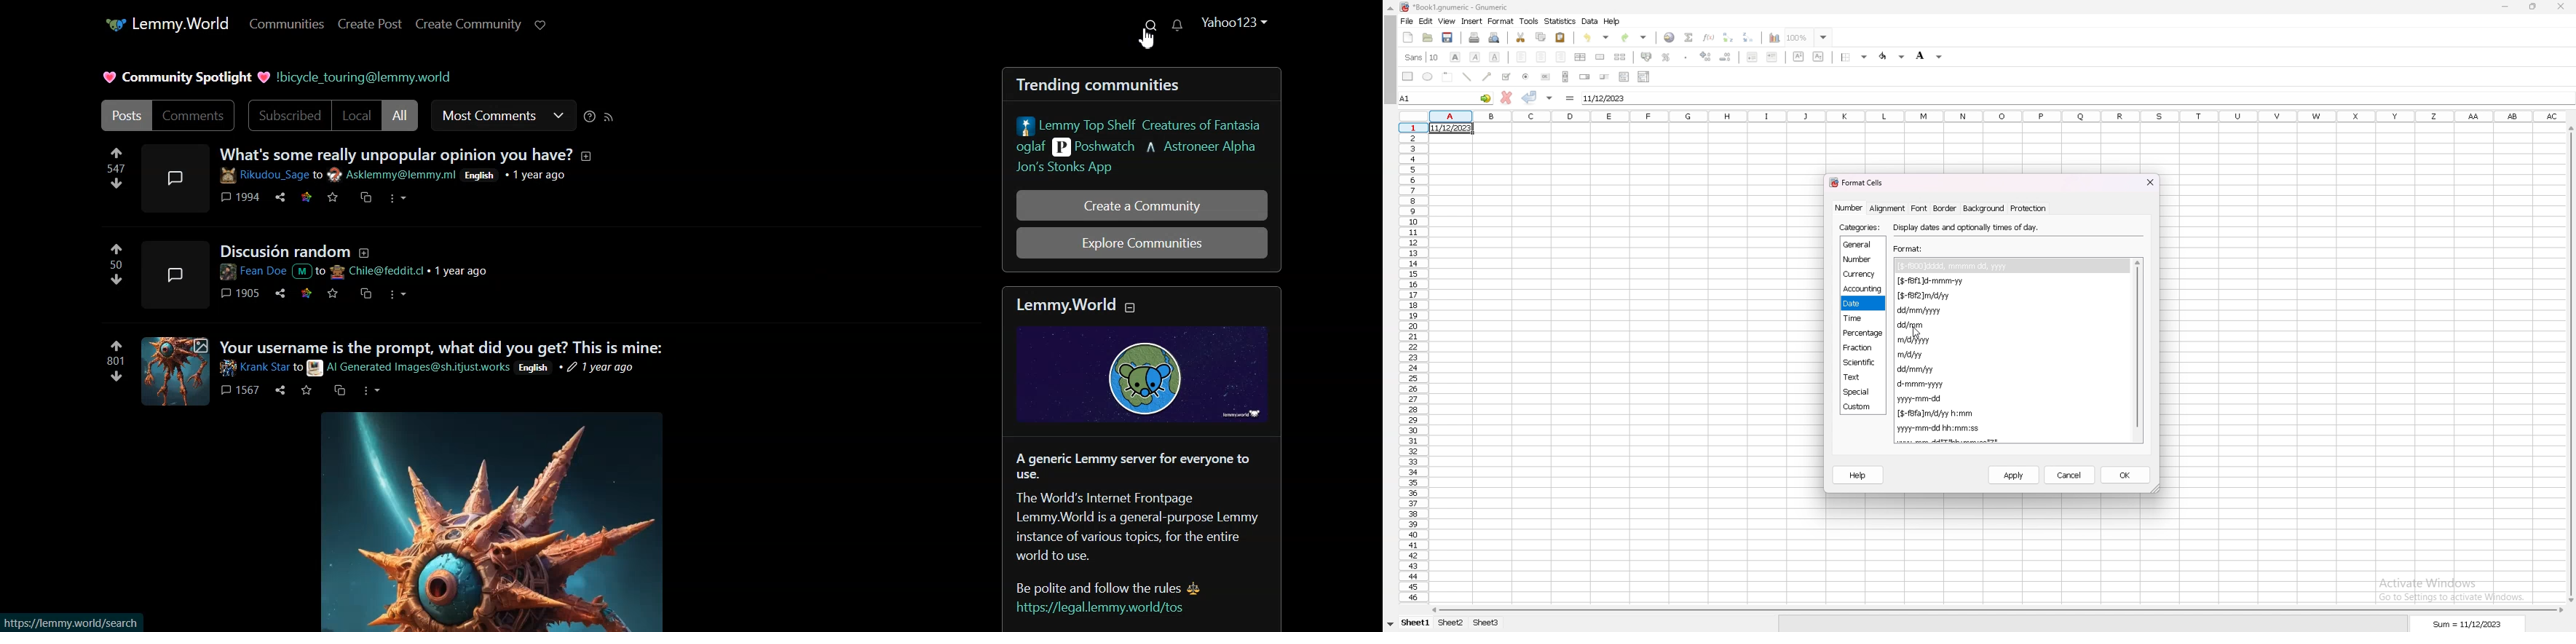 This screenshot has width=2576, height=644. Describe the element at coordinates (1945, 208) in the screenshot. I see `border` at that location.